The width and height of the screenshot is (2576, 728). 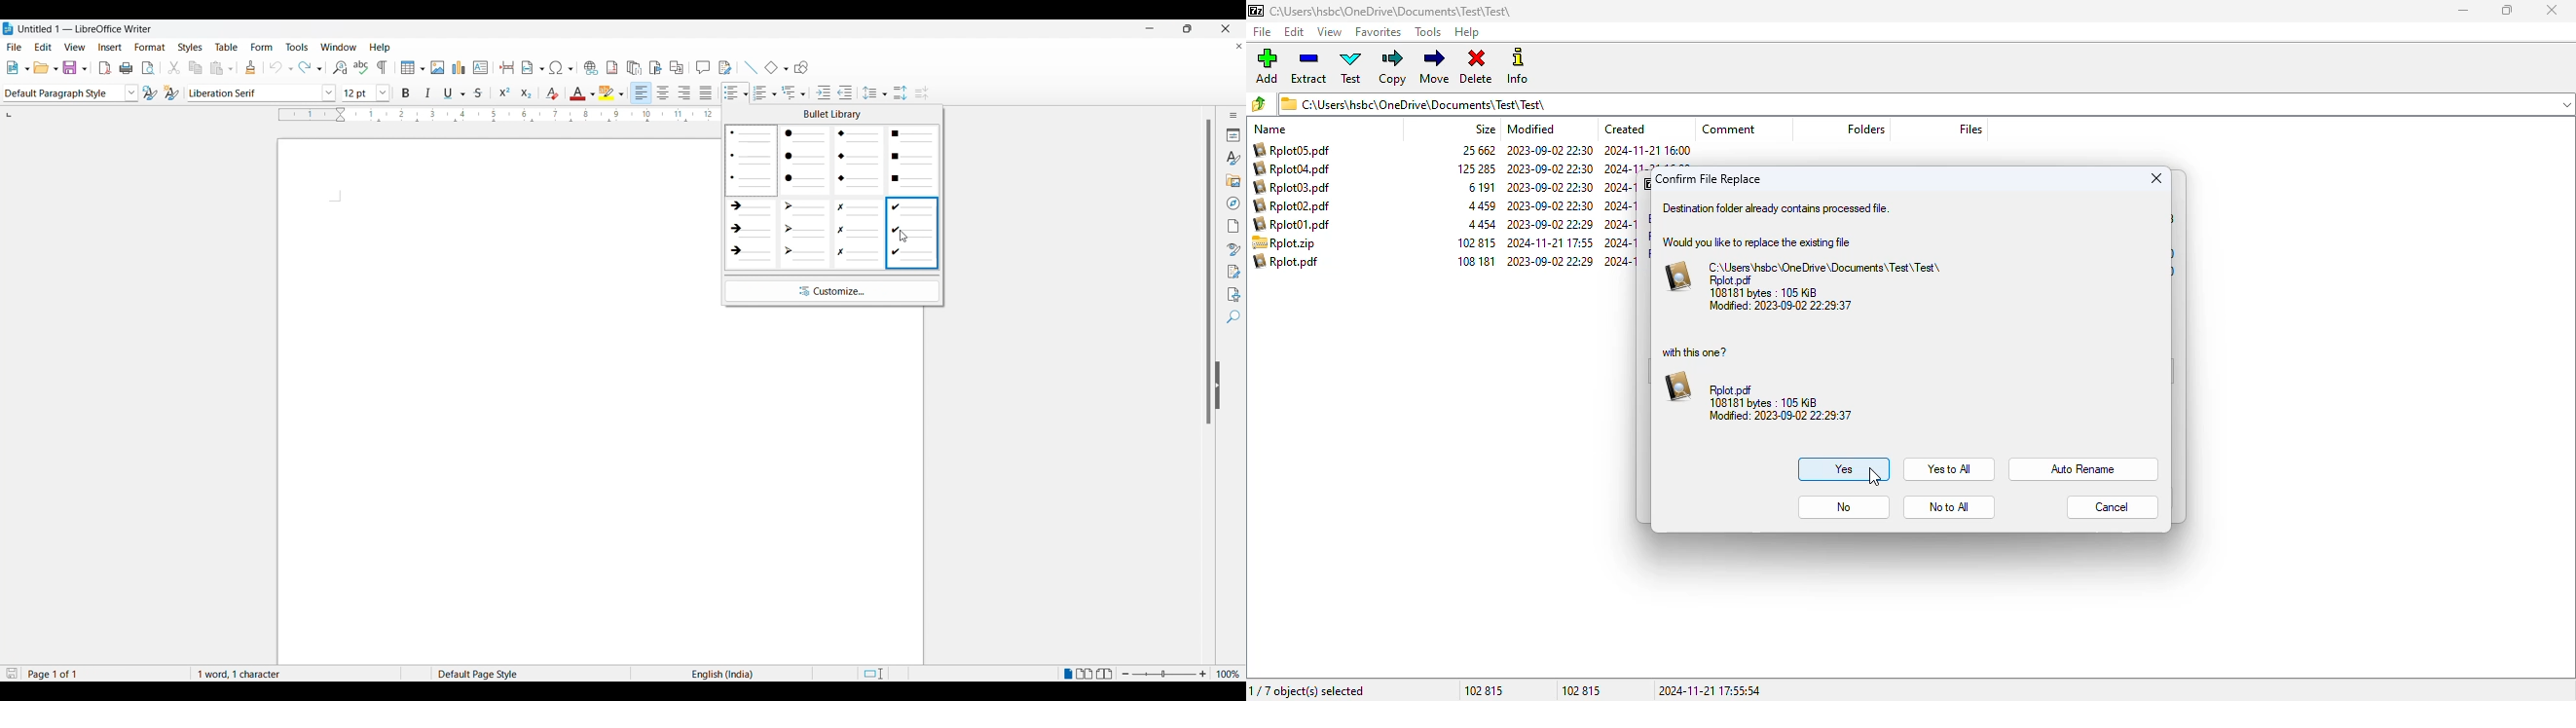 I want to click on close, so click(x=1217, y=27).